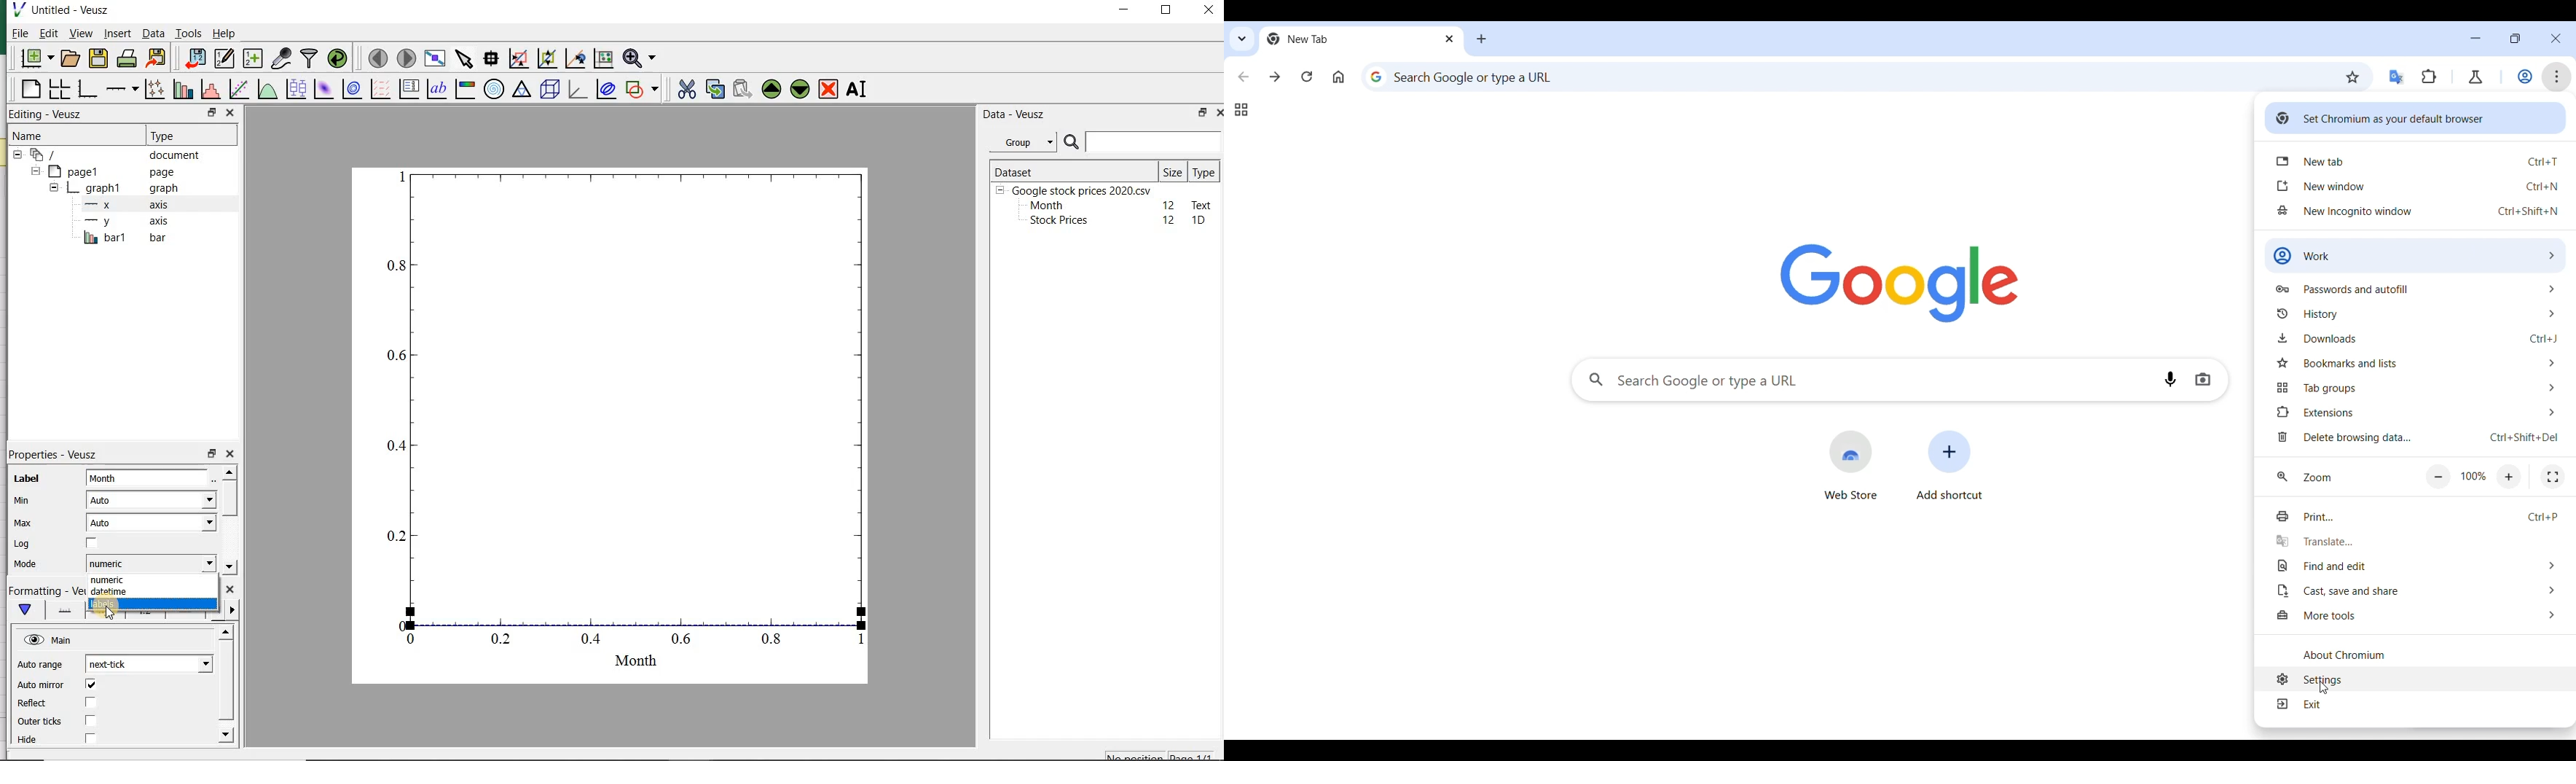  Describe the element at coordinates (1052, 221) in the screenshot. I see `Stock prices` at that location.